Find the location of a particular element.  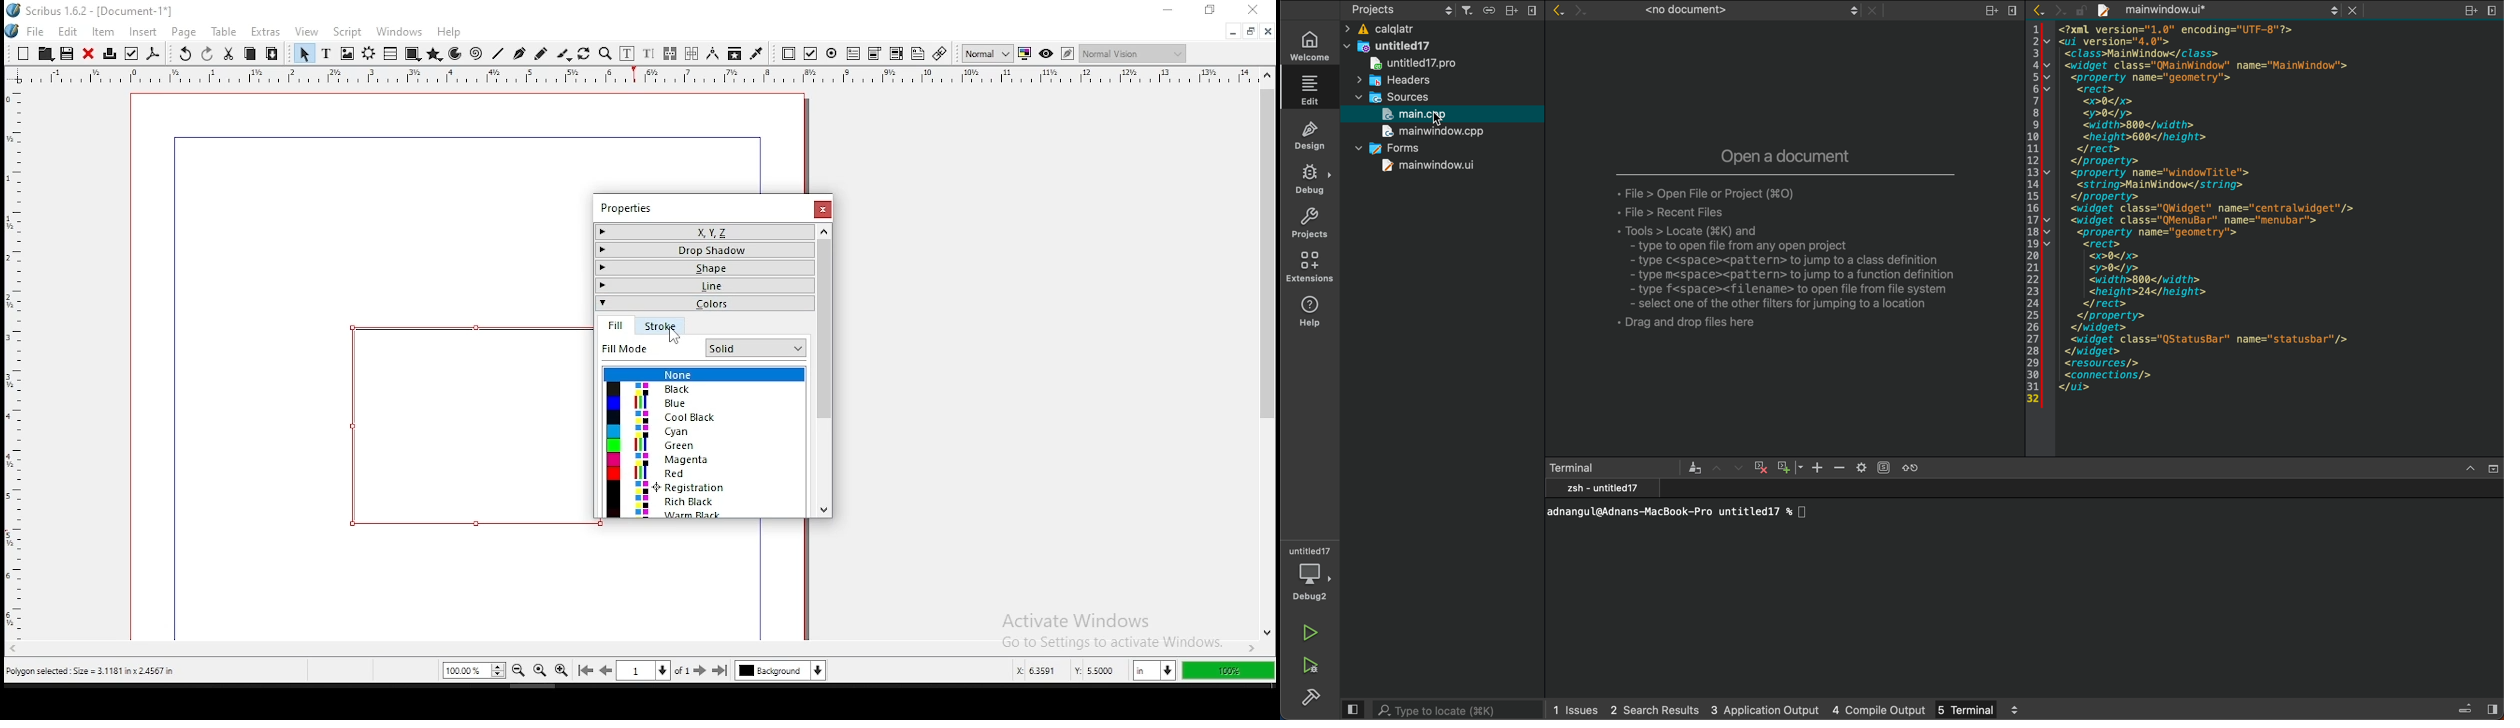

x: 5.2253 is located at coordinates (1031, 671).